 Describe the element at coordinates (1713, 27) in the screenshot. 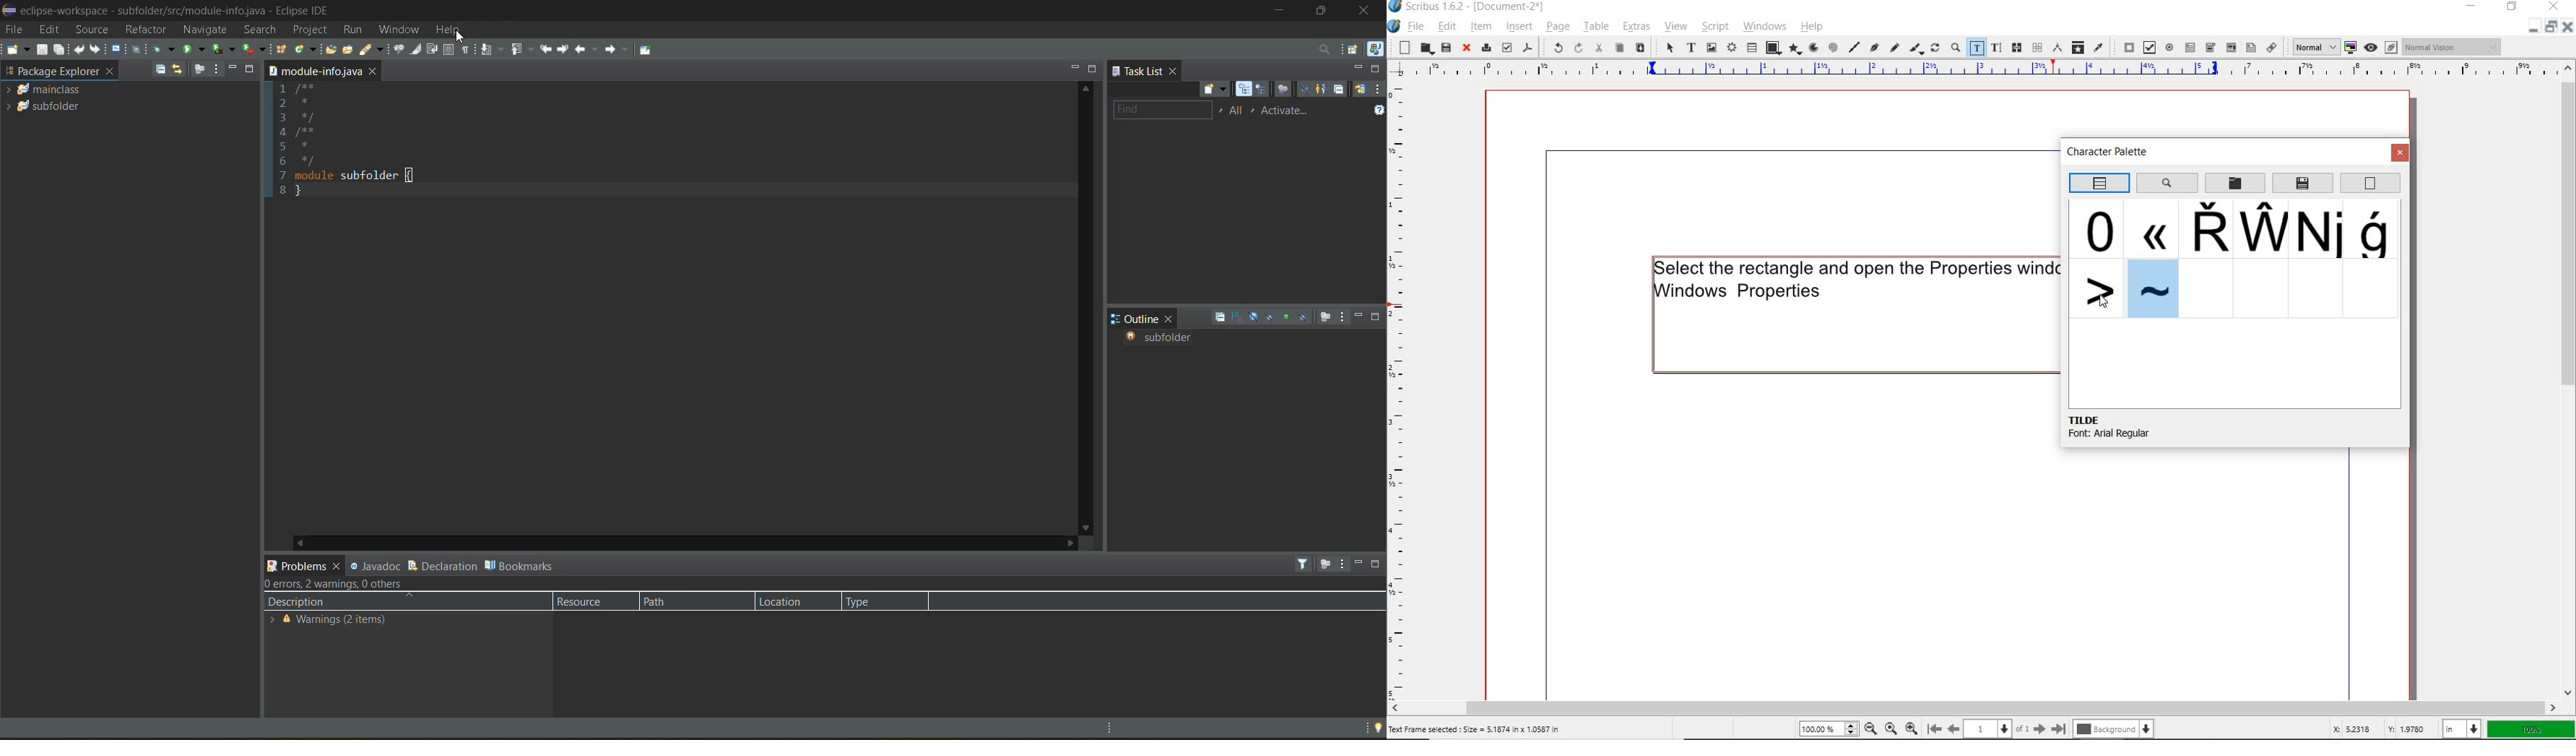

I see `script` at that location.